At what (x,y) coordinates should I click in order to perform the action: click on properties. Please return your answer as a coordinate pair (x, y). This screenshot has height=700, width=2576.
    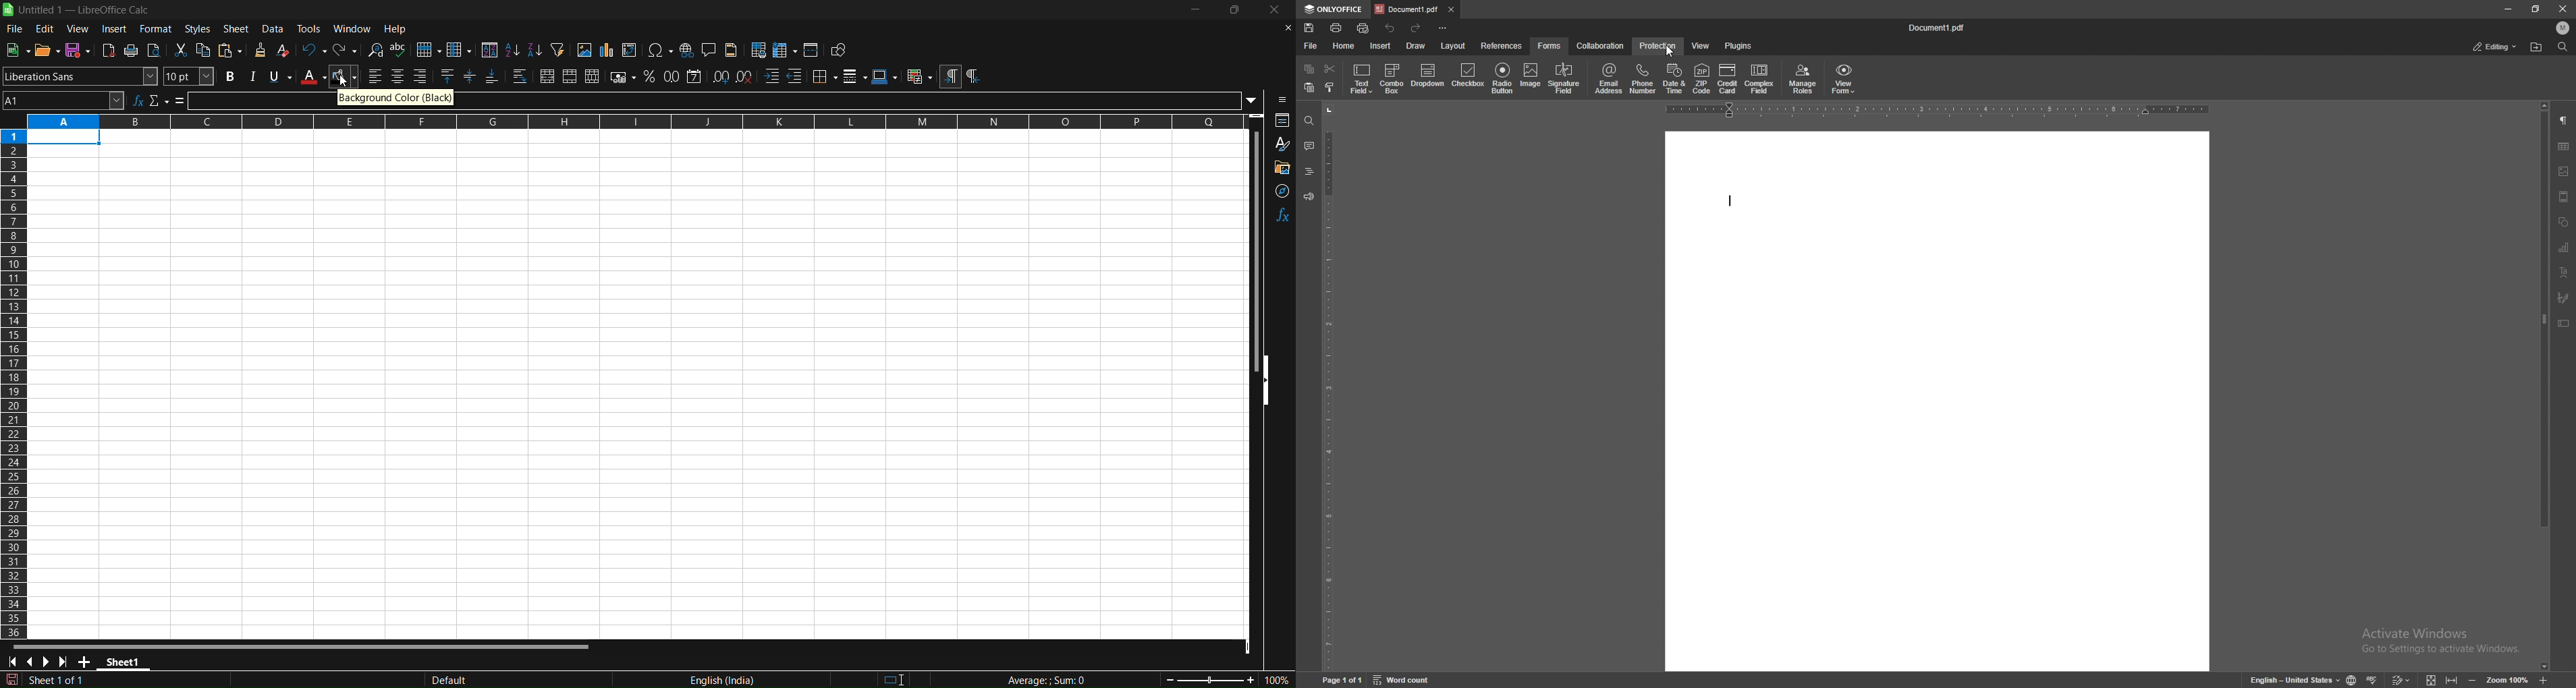
    Looking at the image, I should click on (1280, 121).